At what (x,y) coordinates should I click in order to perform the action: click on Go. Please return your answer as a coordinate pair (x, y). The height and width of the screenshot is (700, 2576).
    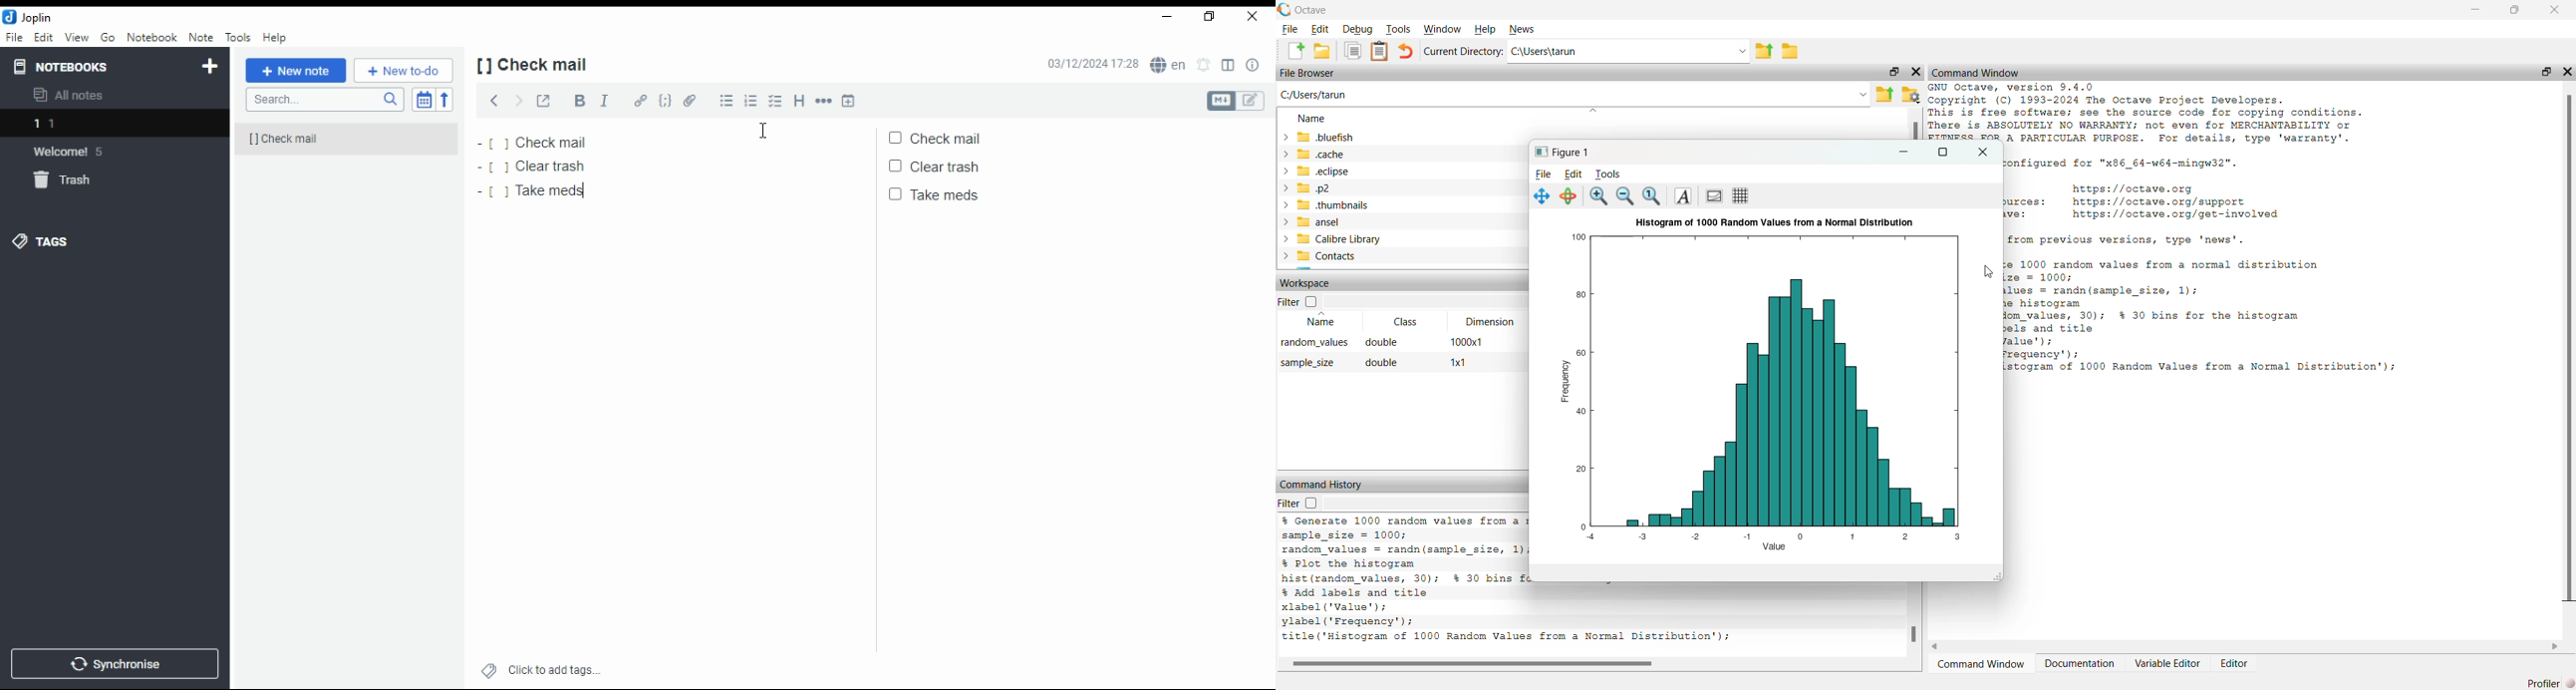
    Looking at the image, I should click on (108, 36).